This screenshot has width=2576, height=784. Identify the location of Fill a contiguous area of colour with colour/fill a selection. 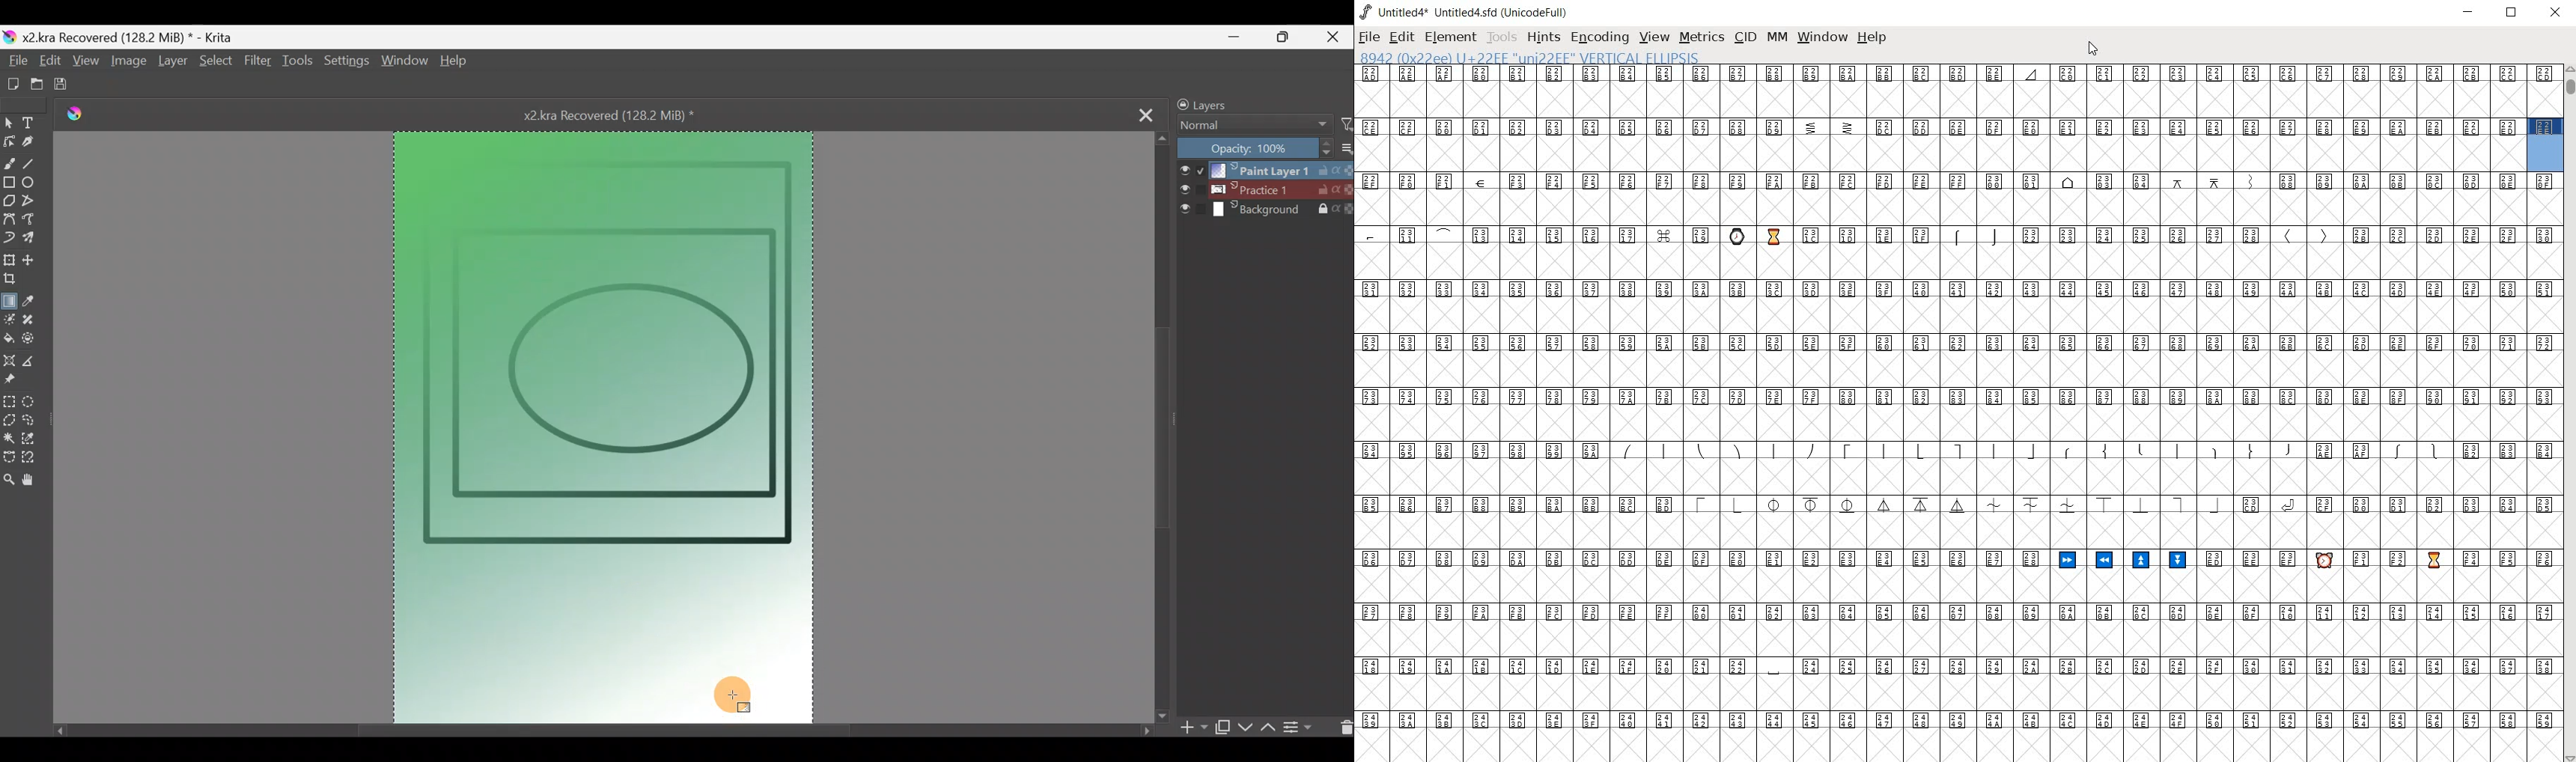
(8, 341).